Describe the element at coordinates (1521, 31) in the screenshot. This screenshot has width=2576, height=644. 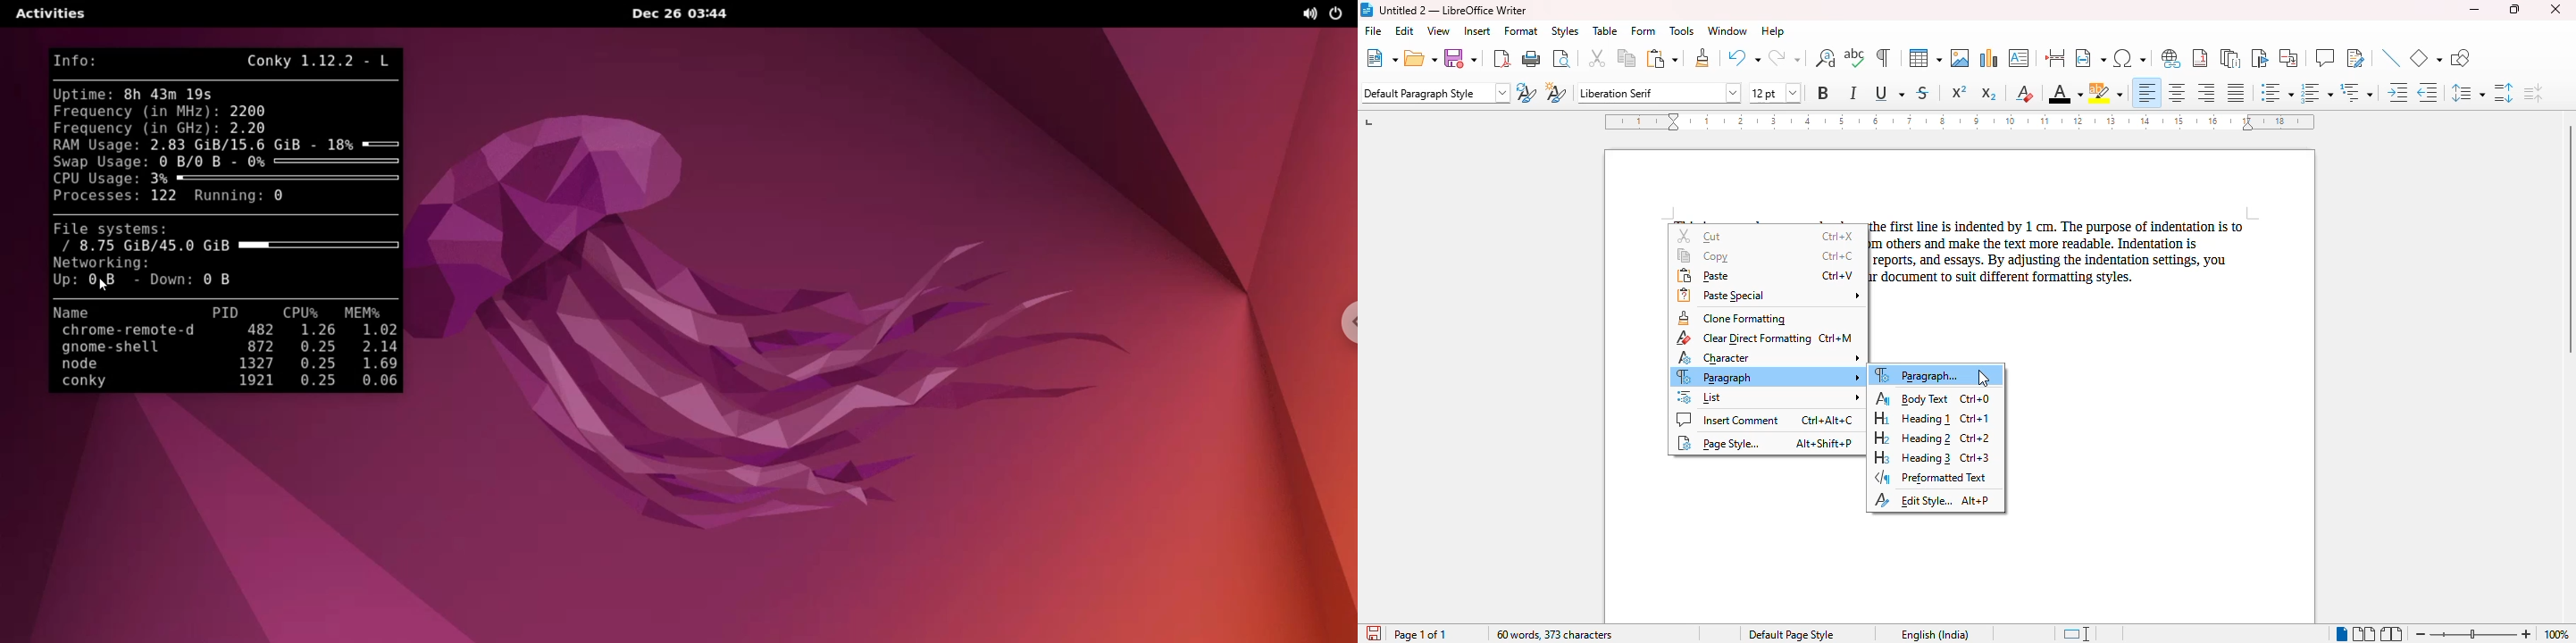
I see `format` at that location.